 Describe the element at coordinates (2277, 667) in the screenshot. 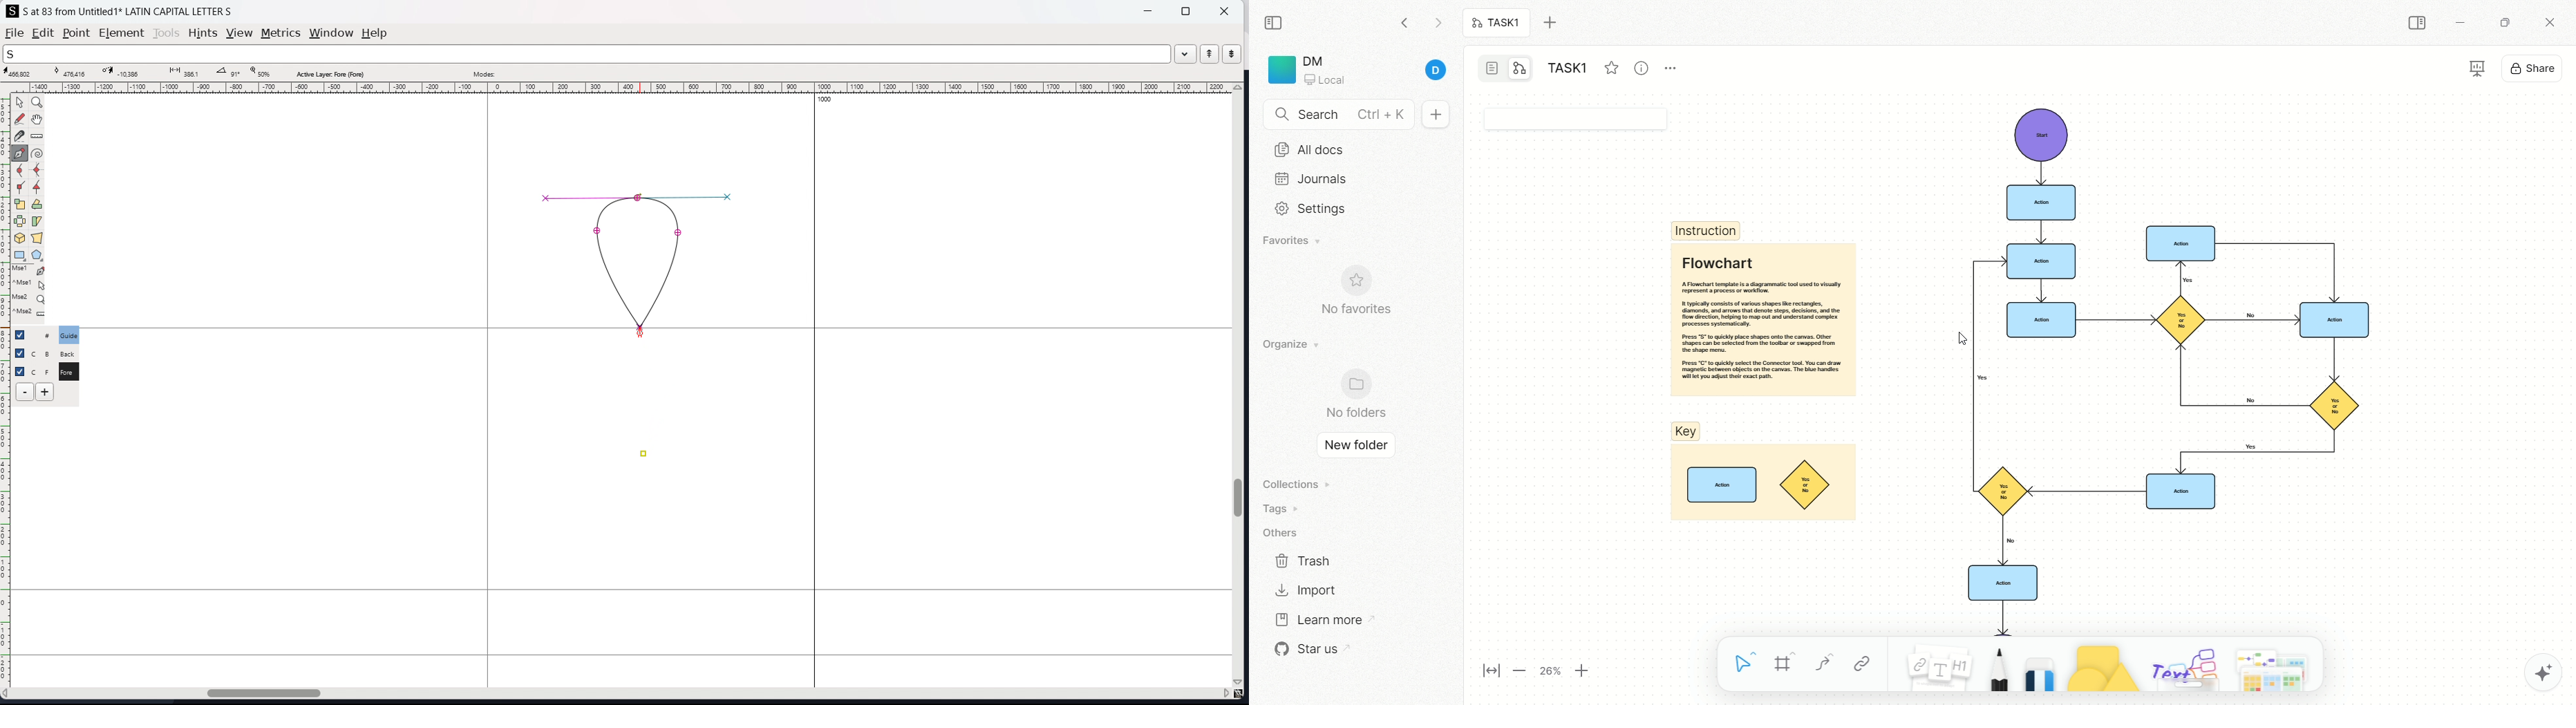

I see `Templates` at that location.